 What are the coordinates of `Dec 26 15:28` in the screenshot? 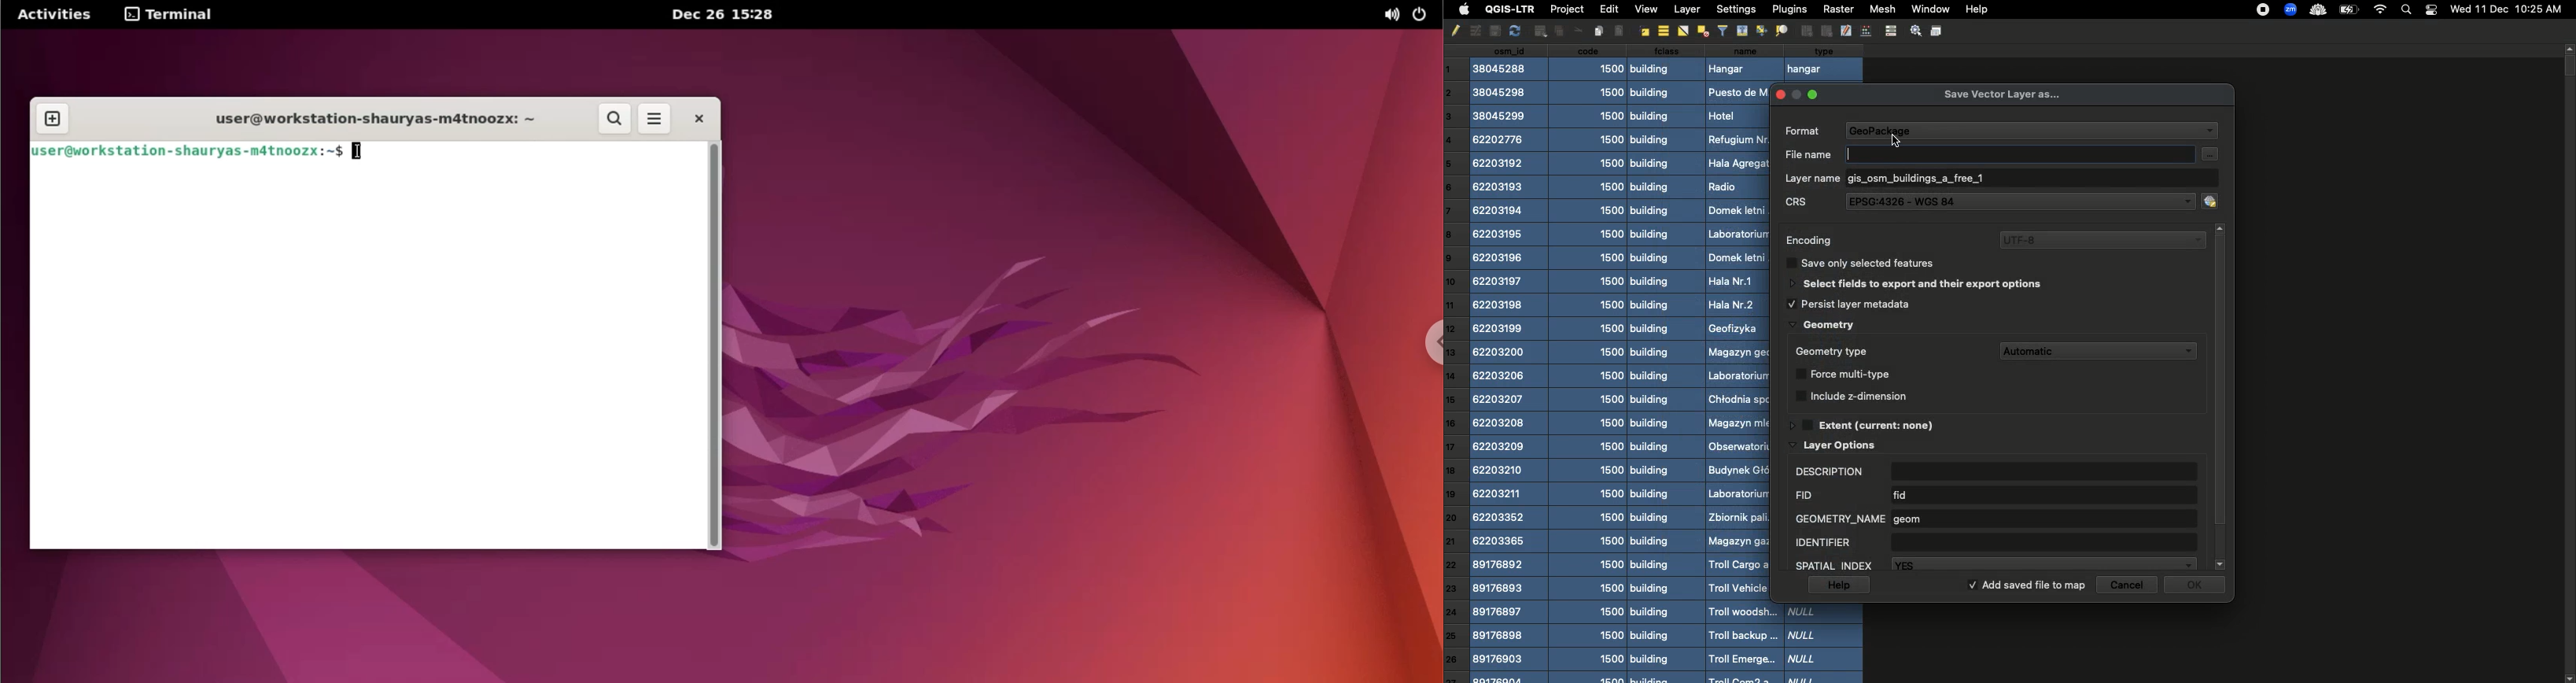 It's located at (718, 14).